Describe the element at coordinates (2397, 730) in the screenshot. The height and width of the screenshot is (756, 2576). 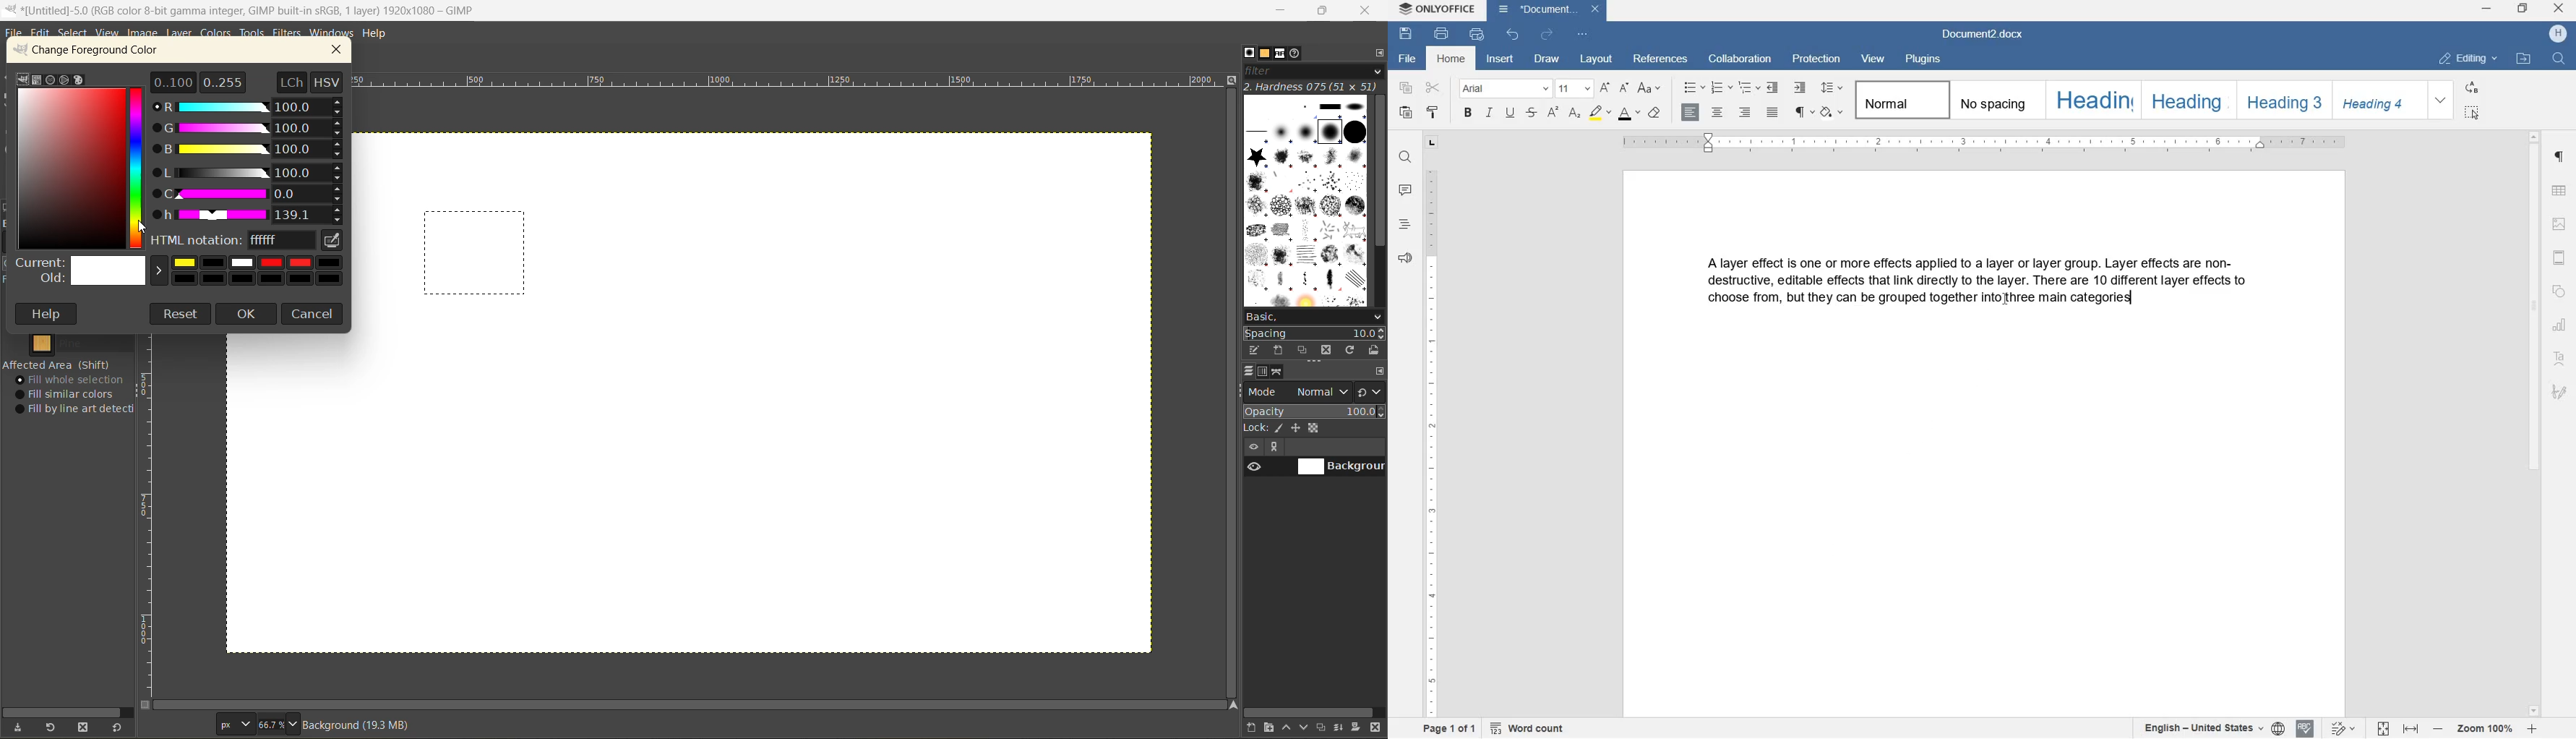
I see `fit to page or width` at that location.